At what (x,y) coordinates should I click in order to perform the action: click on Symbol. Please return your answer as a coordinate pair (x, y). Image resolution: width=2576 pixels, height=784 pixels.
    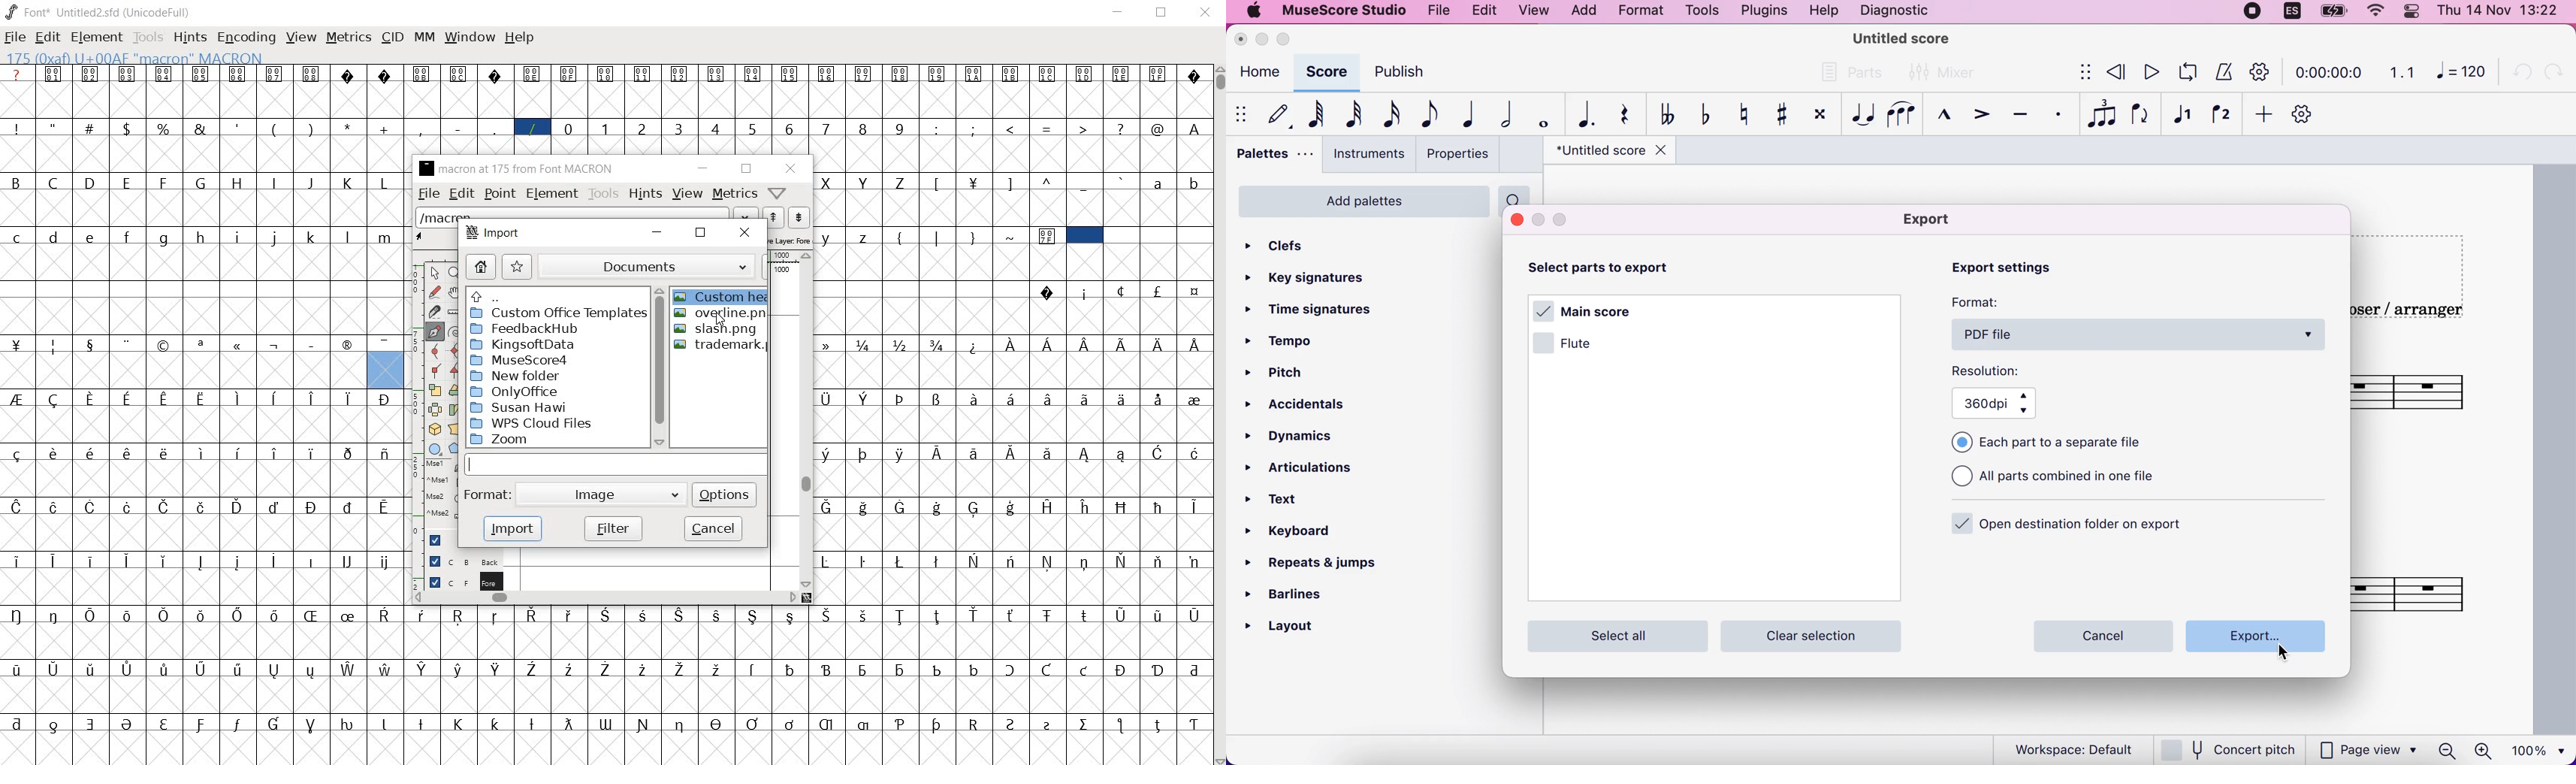
    Looking at the image, I should click on (901, 452).